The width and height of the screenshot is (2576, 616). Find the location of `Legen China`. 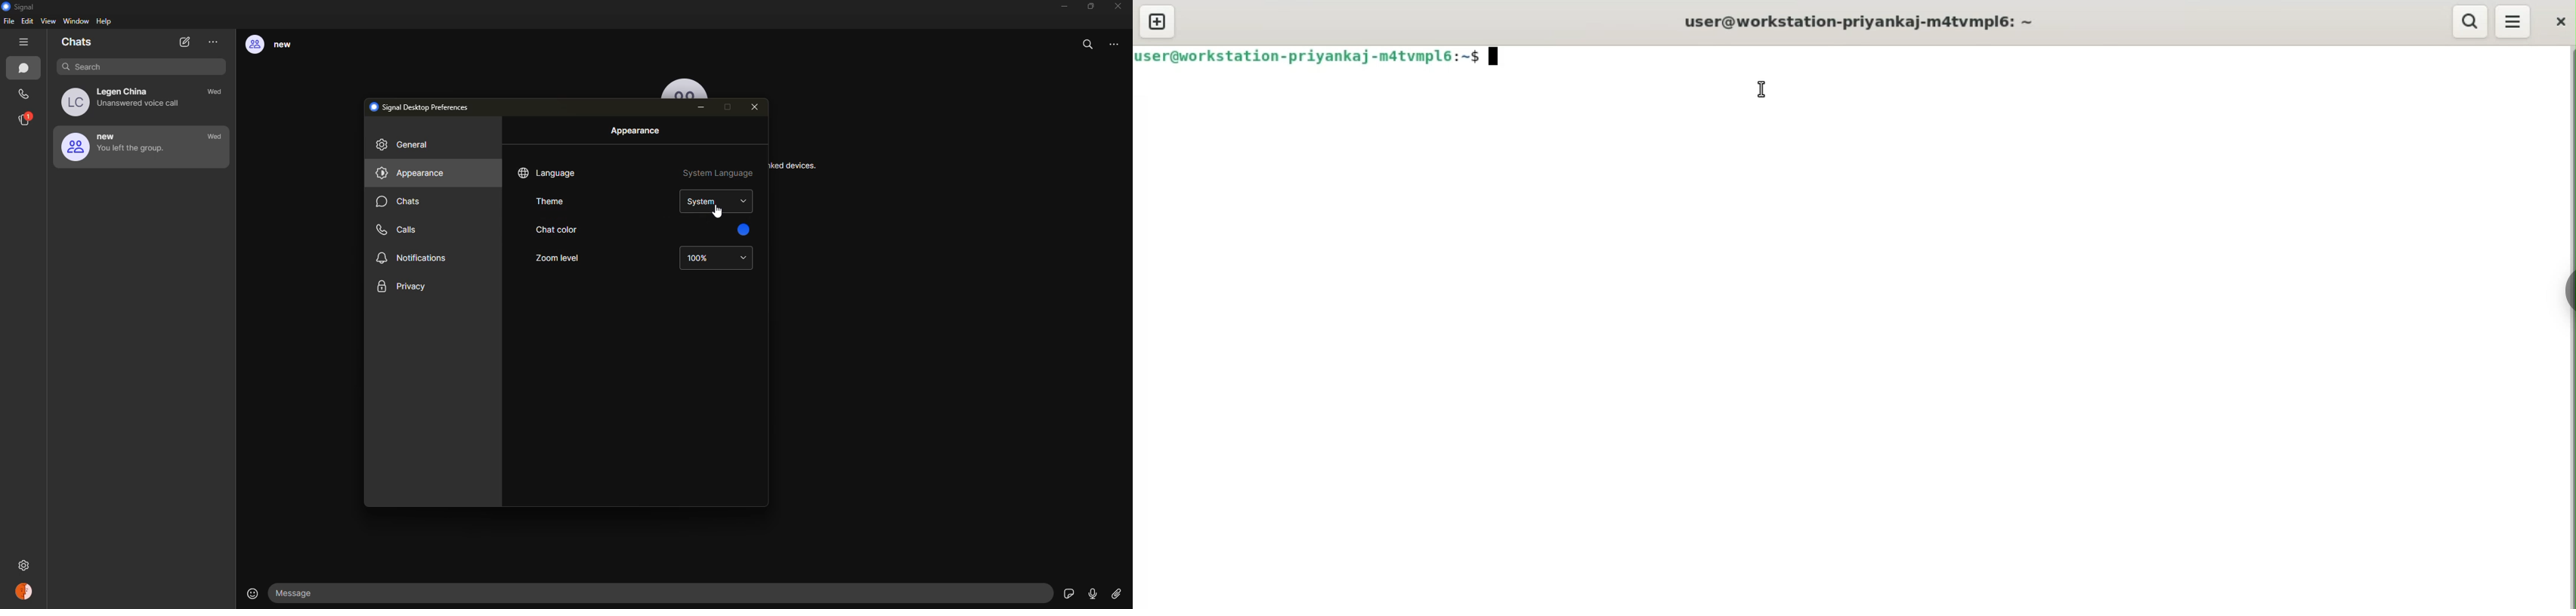

Legen China is located at coordinates (126, 102).